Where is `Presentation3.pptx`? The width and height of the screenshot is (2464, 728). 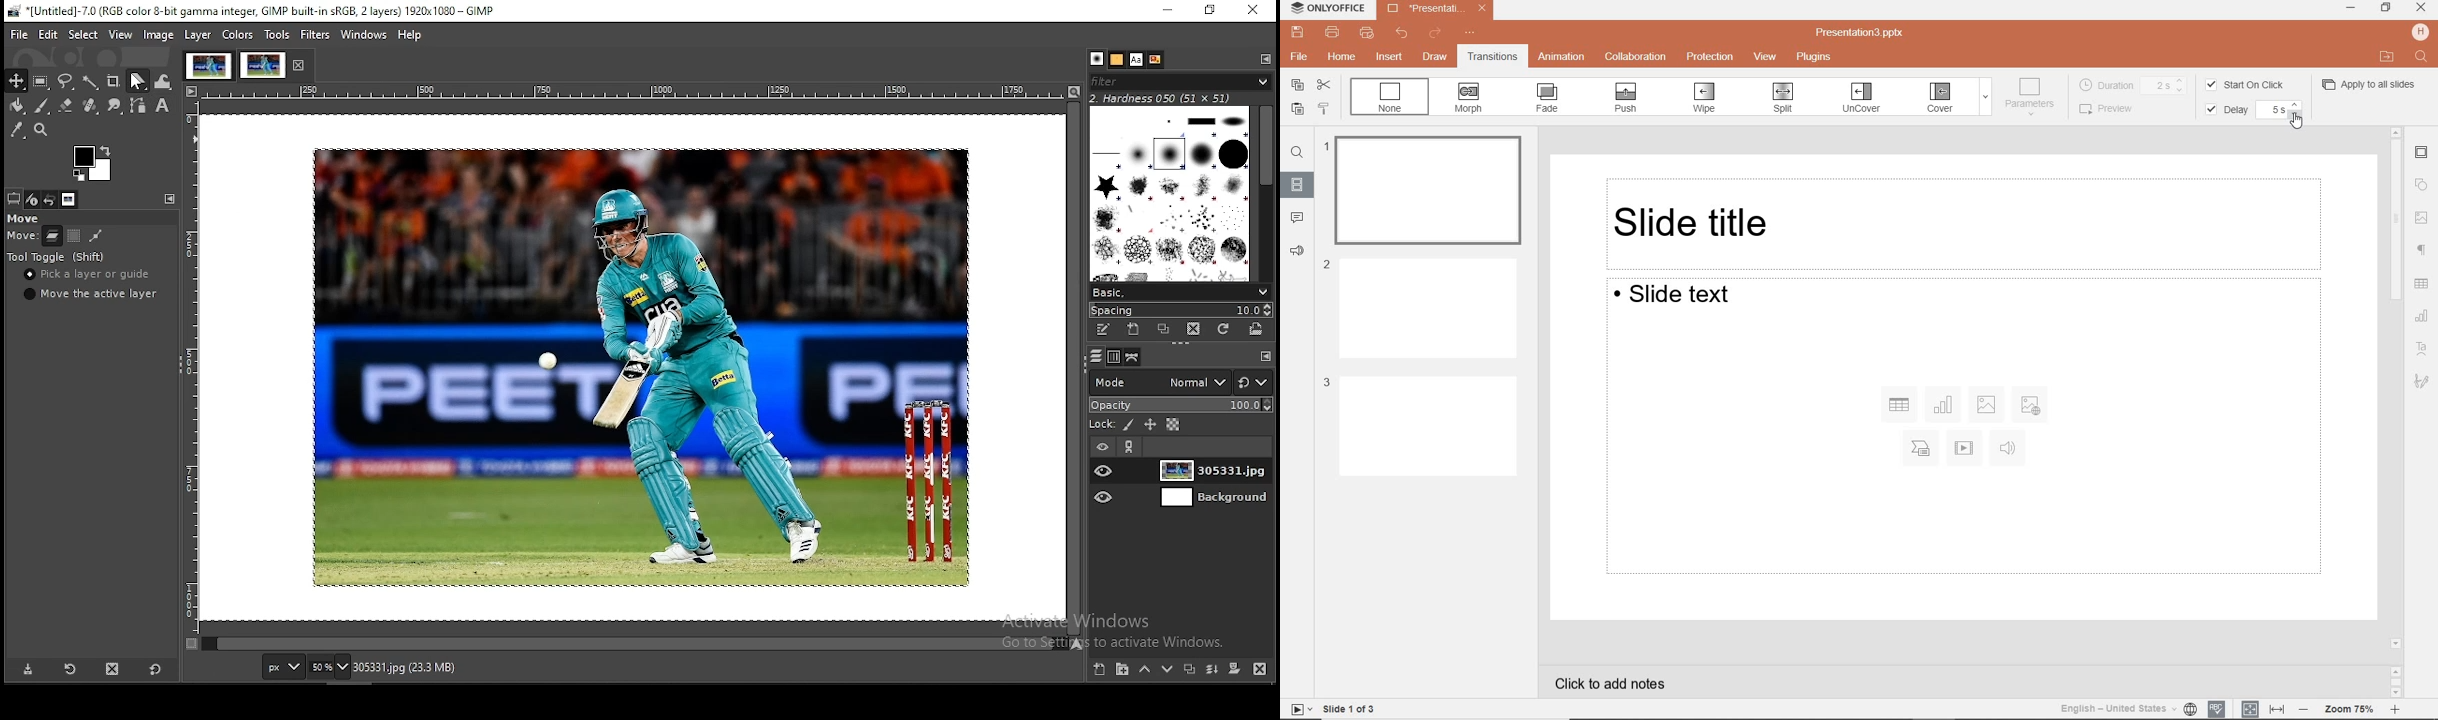 Presentation3.pptx is located at coordinates (1434, 8).